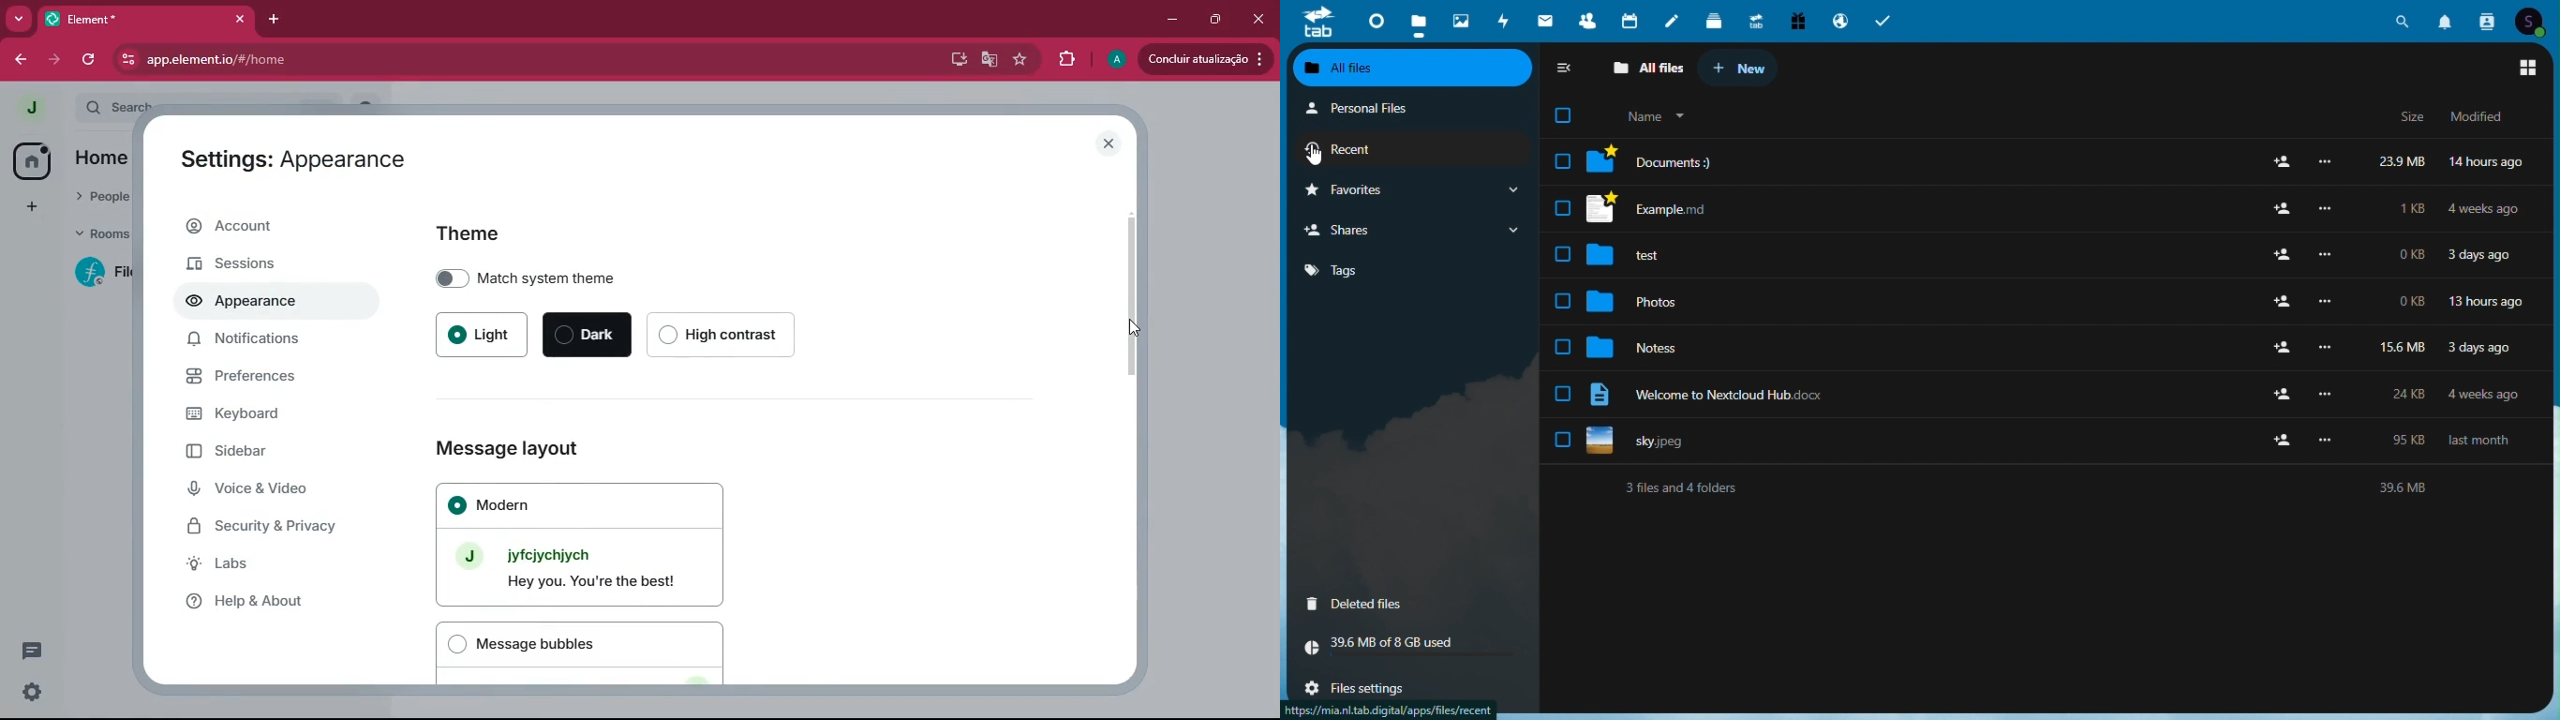  Describe the element at coordinates (294, 158) in the screenshot. I see `Settings: Appearance` at that location.